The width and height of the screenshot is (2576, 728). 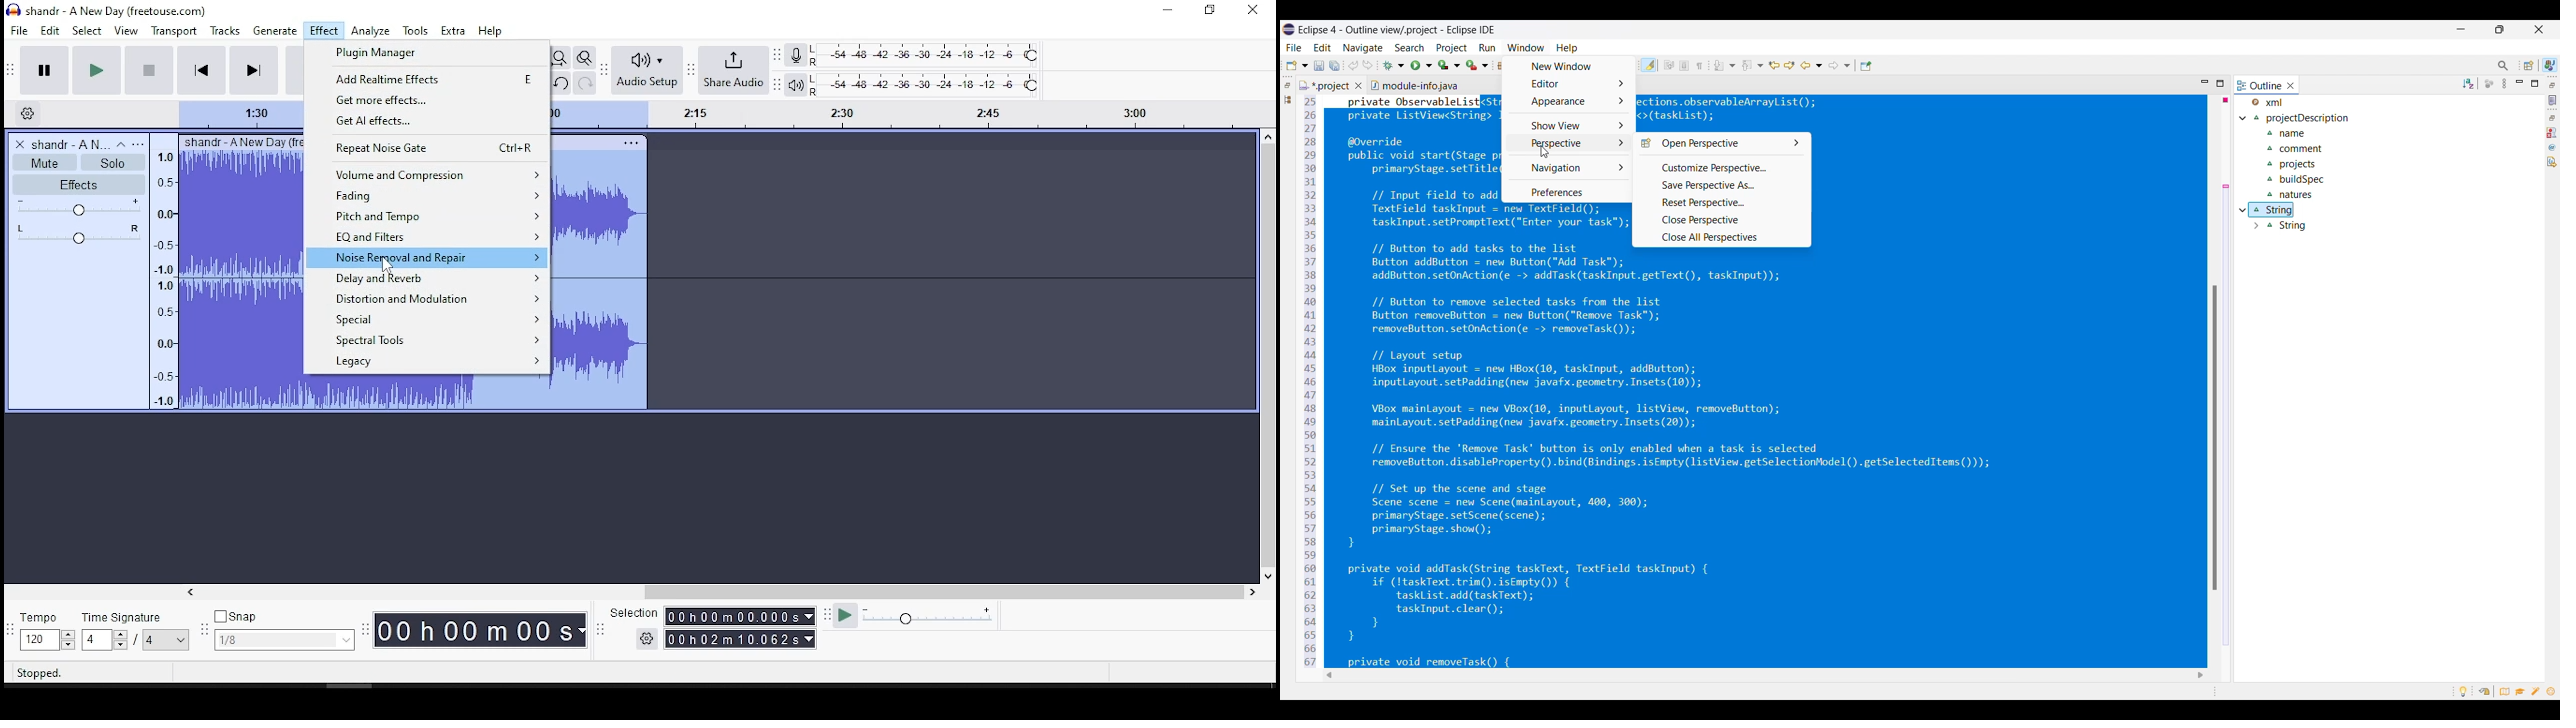 I want to click on skip to start, so click(x=201, y=70).